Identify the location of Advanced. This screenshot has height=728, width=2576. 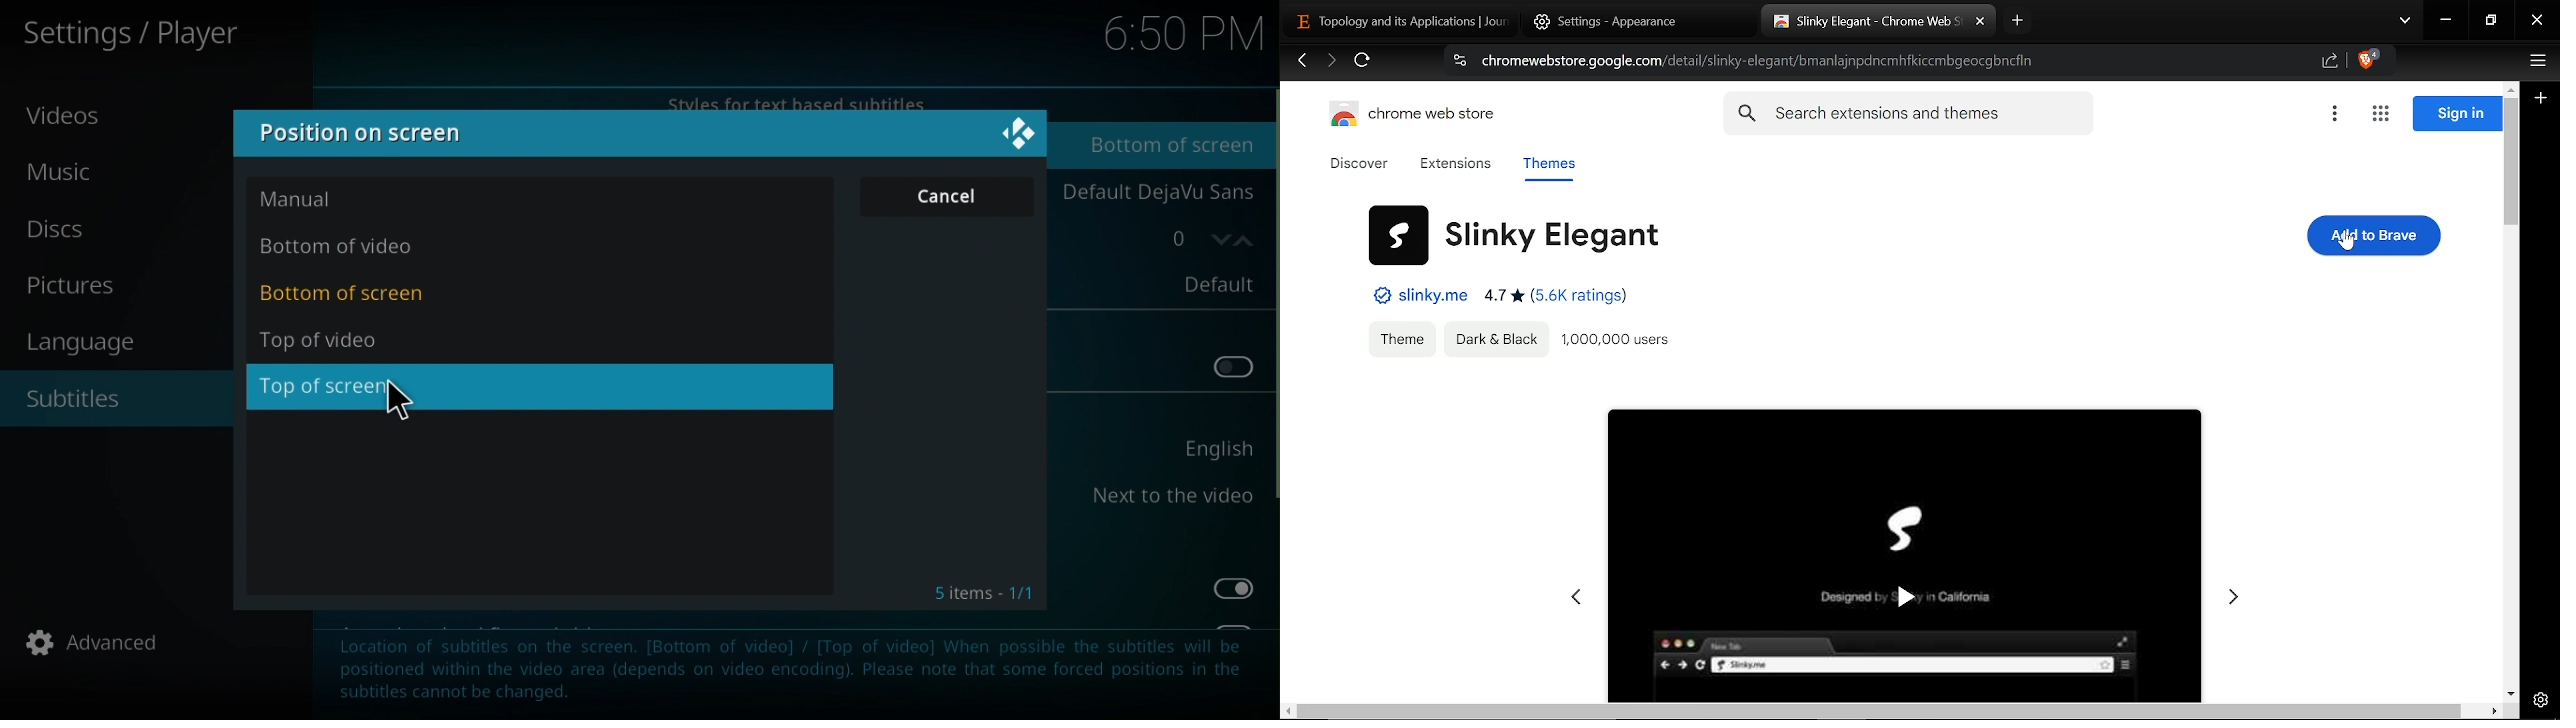
(97, 643).